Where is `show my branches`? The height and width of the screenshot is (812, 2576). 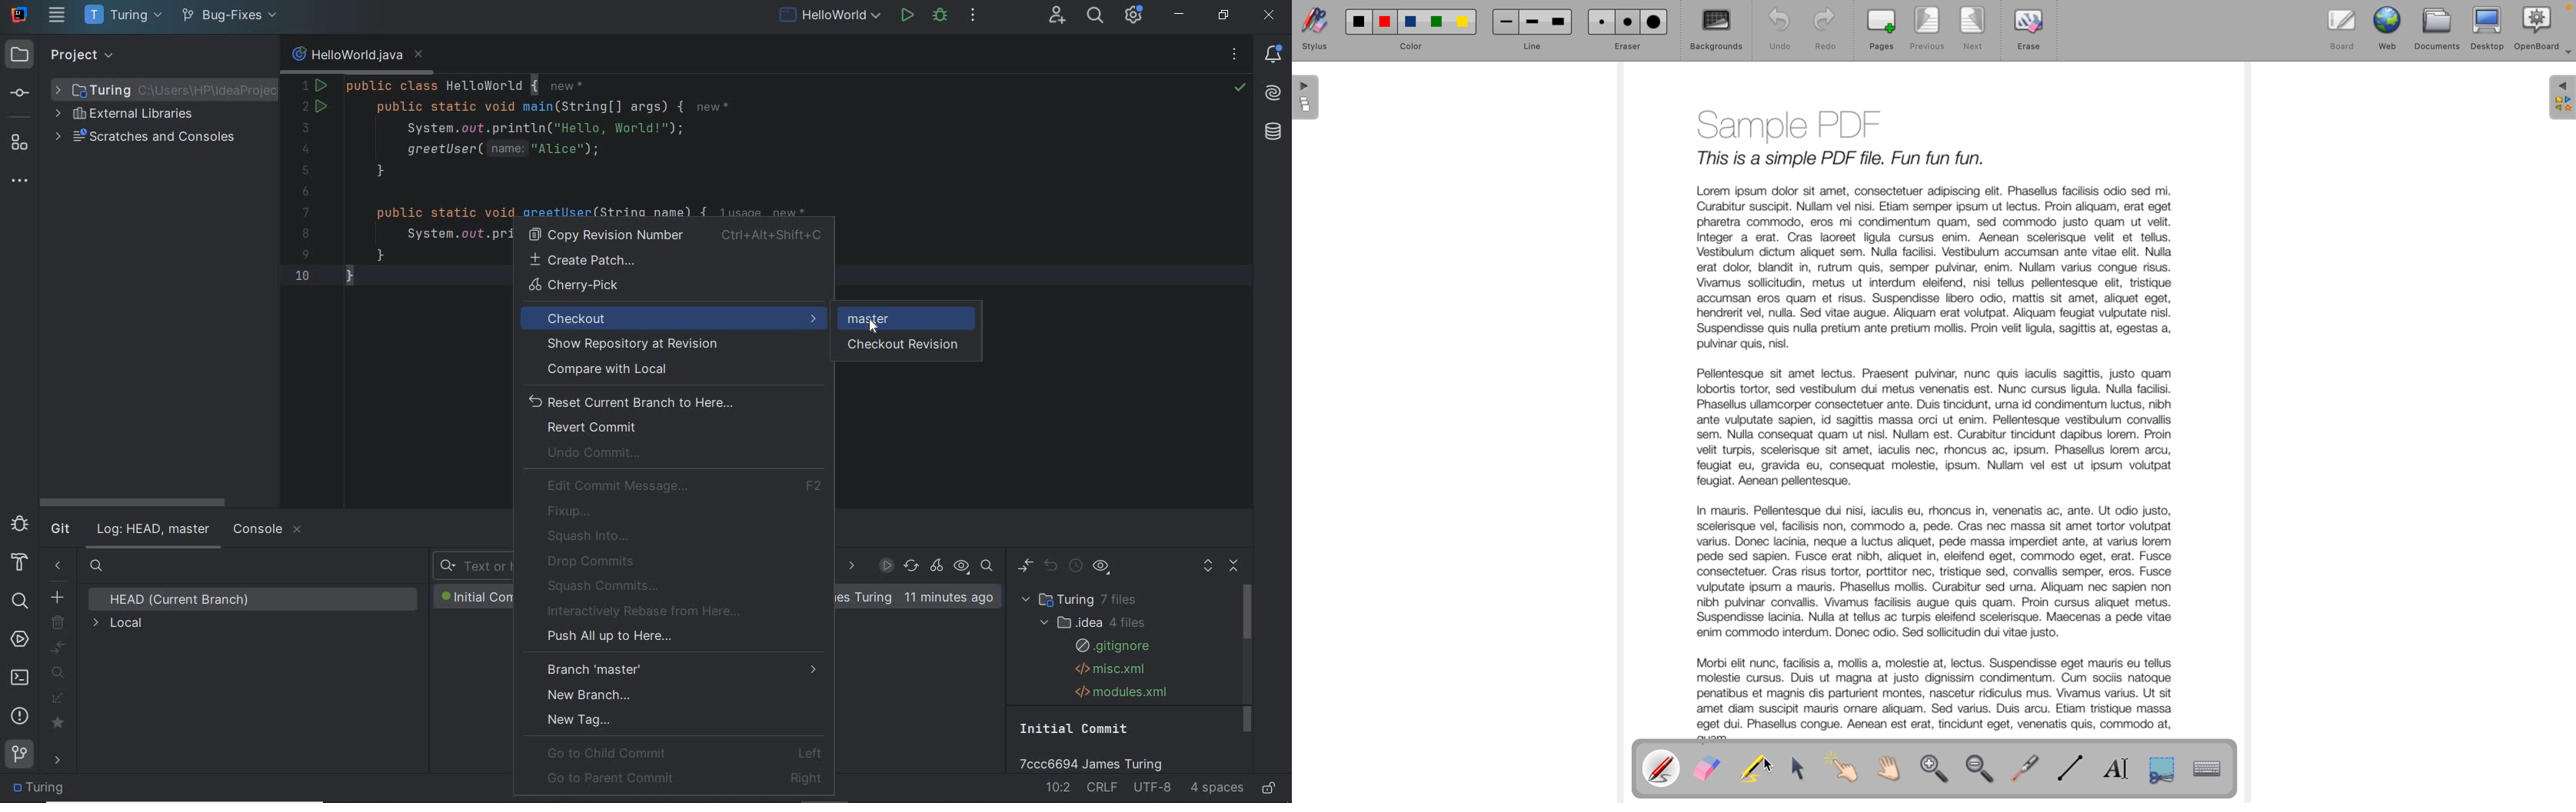
show my branches is located at coordinates (60, 672).